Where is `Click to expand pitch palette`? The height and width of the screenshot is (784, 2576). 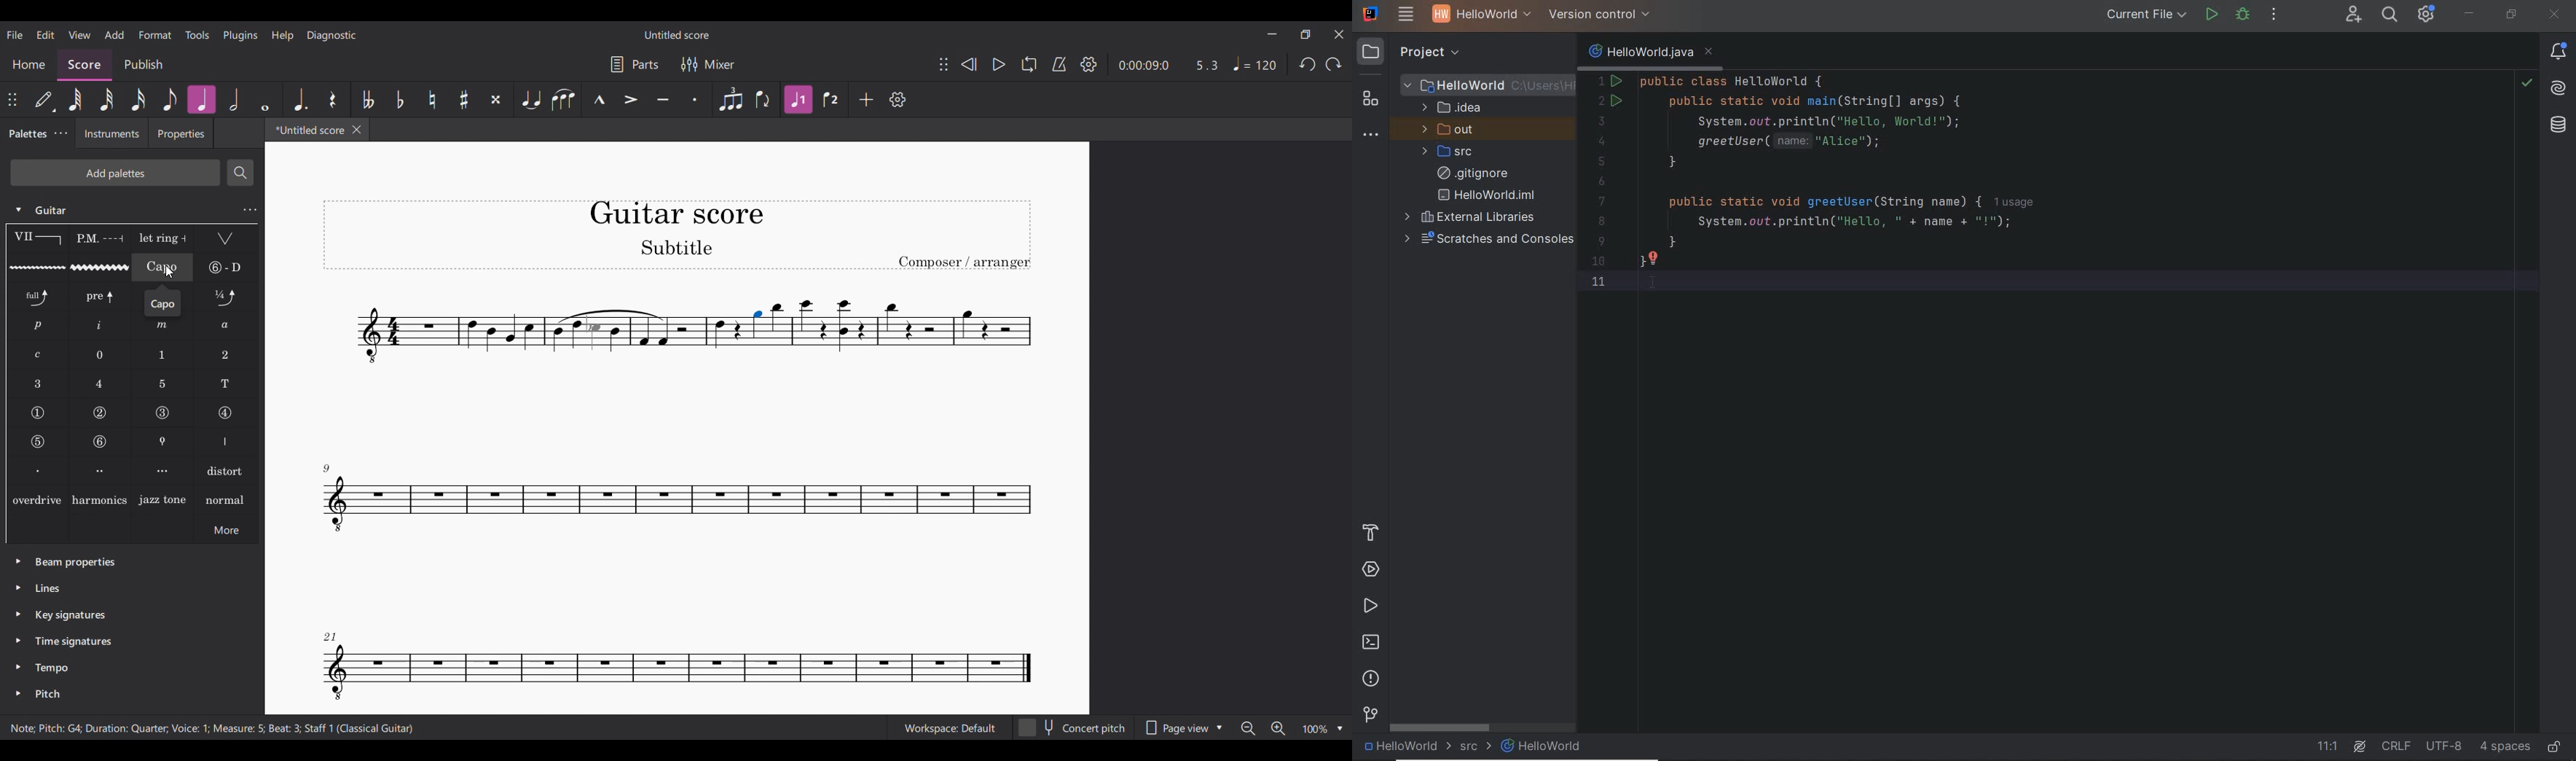 Click to expand pitch palette is located at coordinates (18, 693).